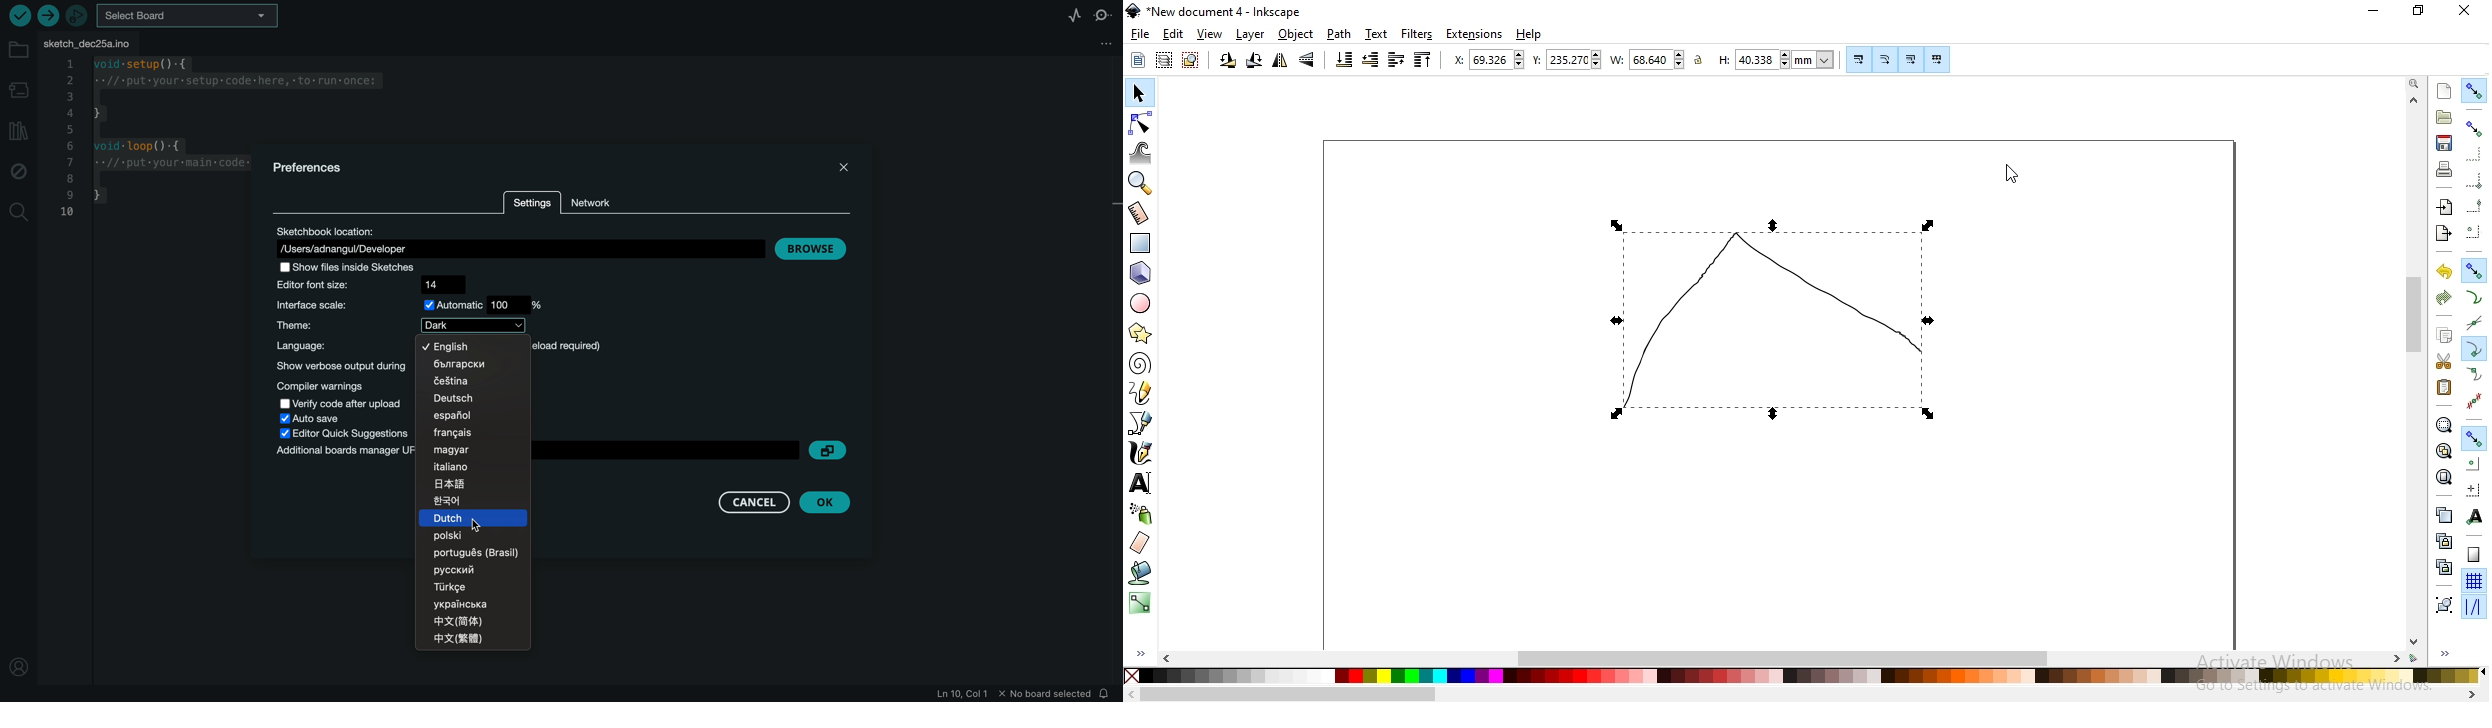 The width and height of the screenshot is (2492, 728). What do you see at coordinates (1140, 542) in the screenshot?
I see `erase existing paths` at bounding box center [1140, 542].